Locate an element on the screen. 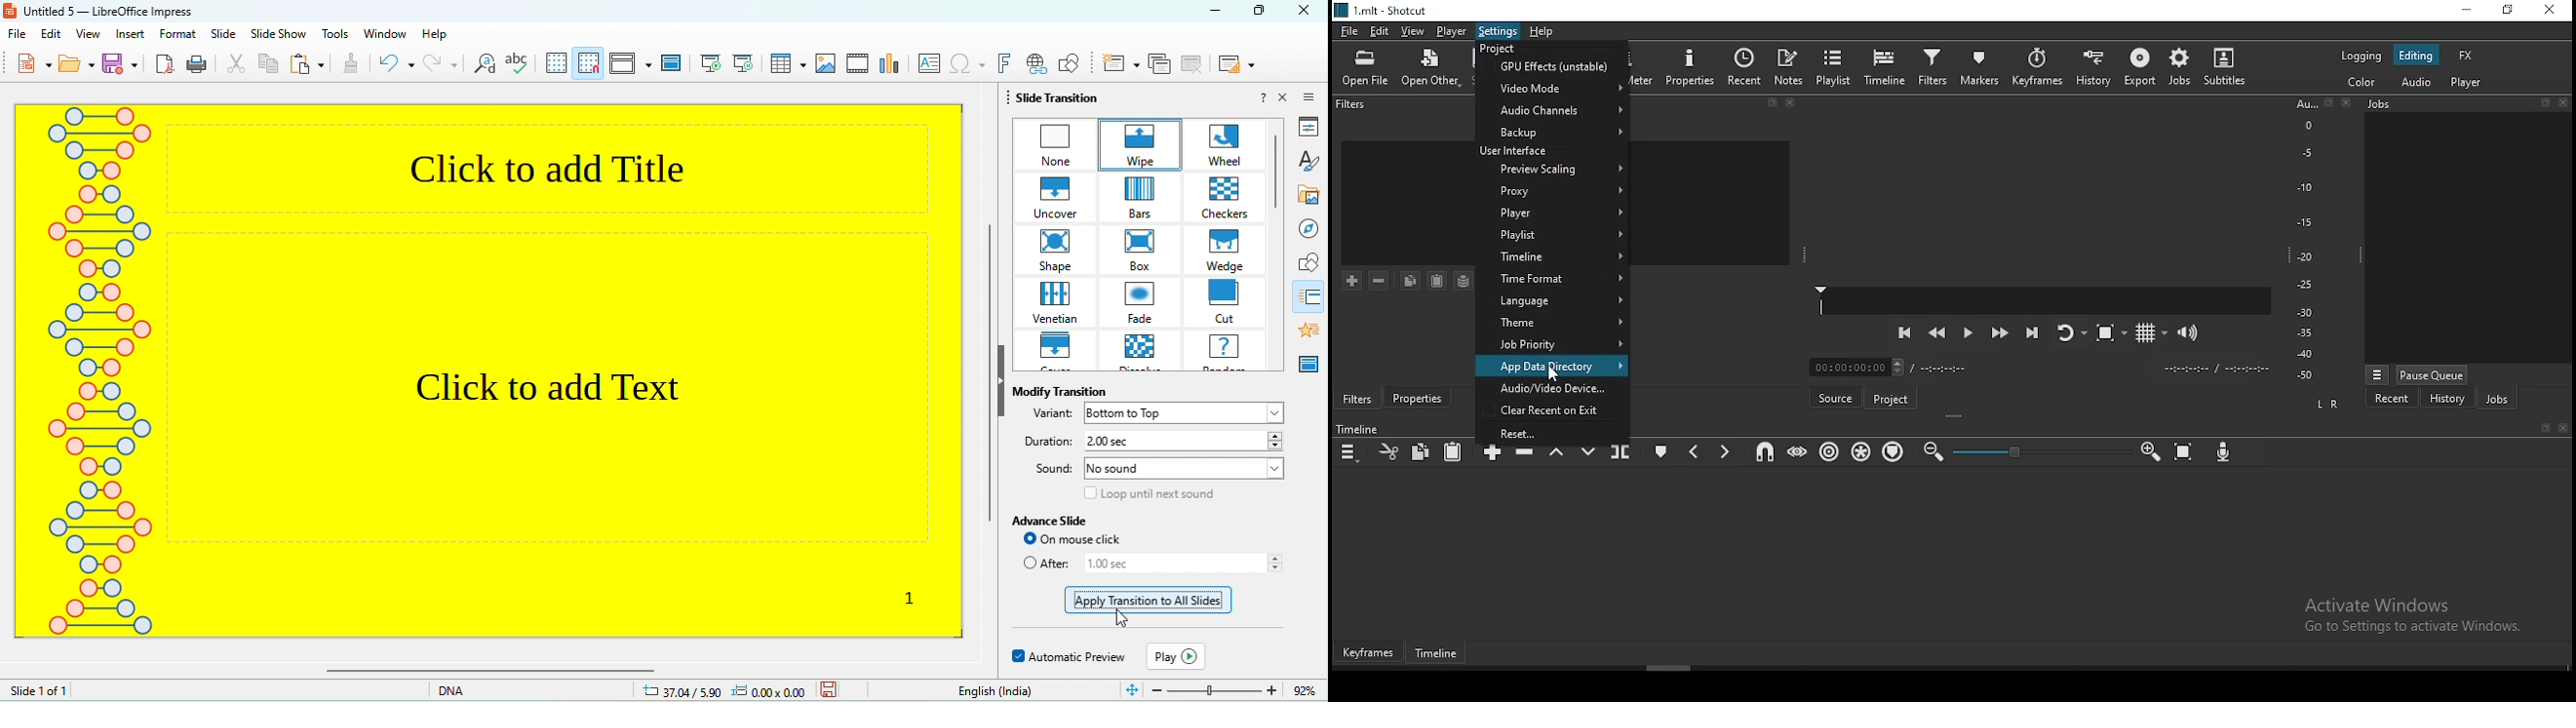 This screenshot has width=2576, height=728. fontwork text  is located at coordinates (1003, 65).